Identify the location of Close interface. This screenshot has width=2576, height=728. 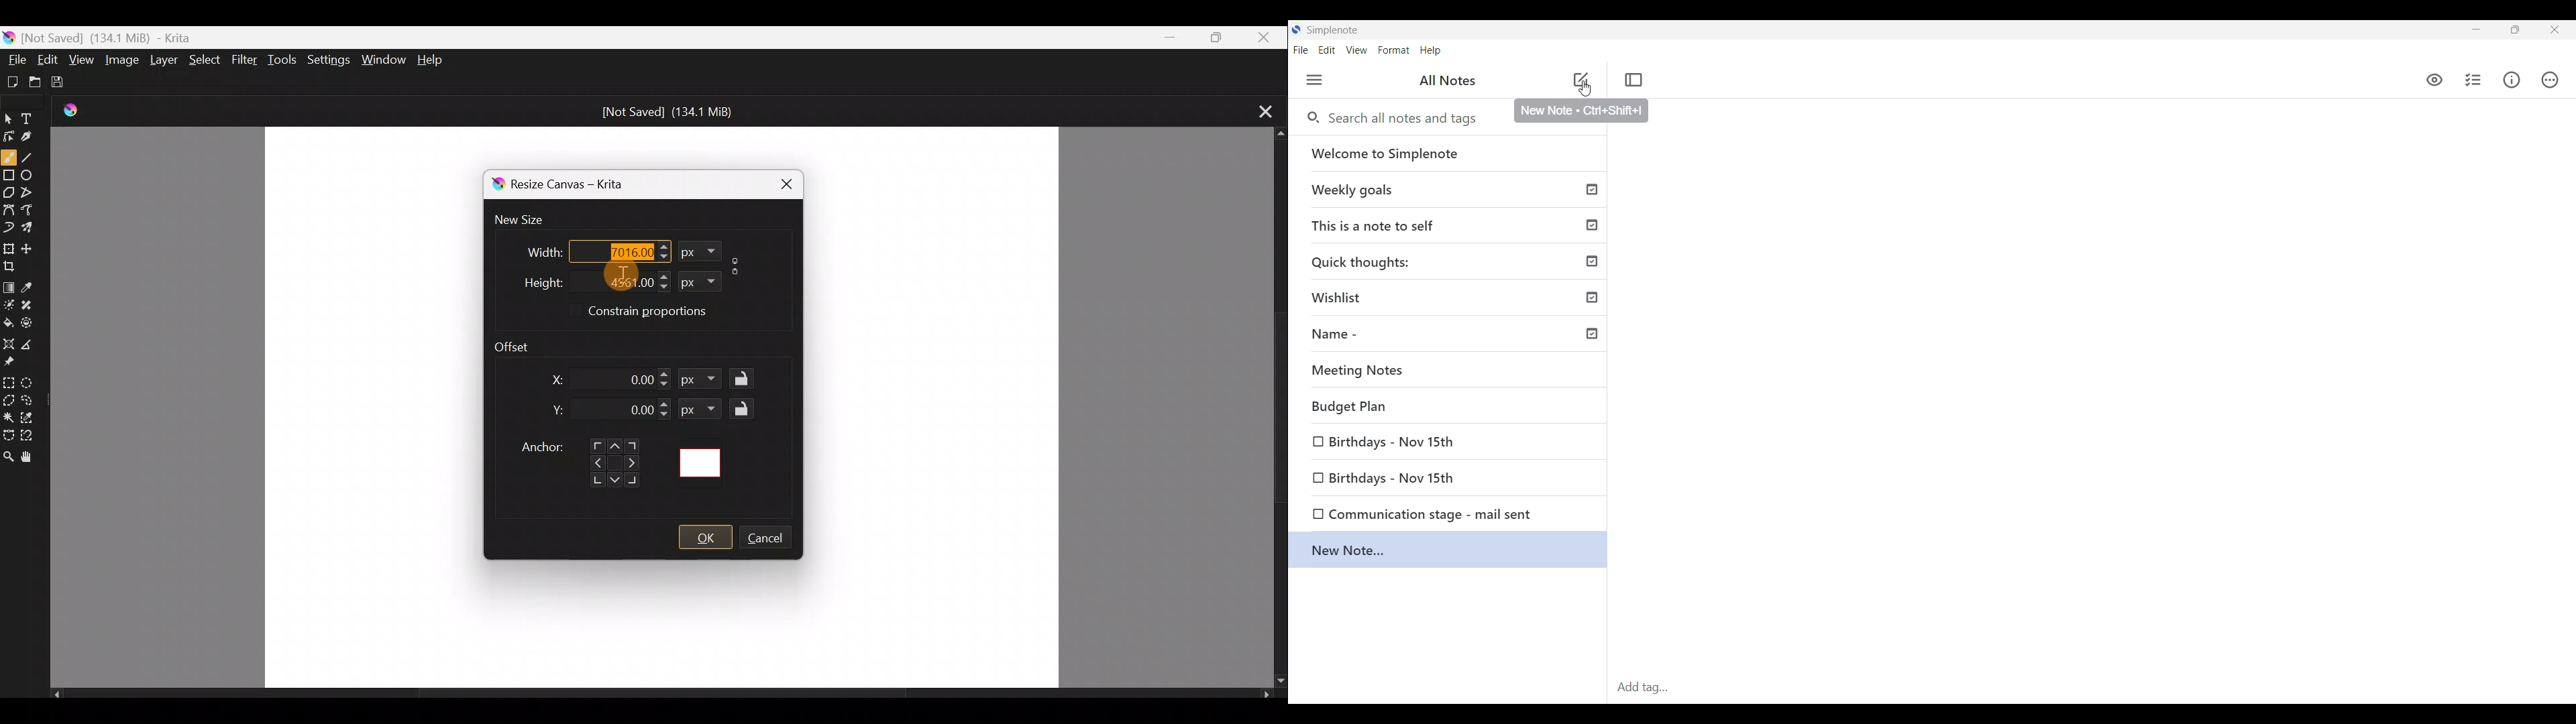
(2555, 29).